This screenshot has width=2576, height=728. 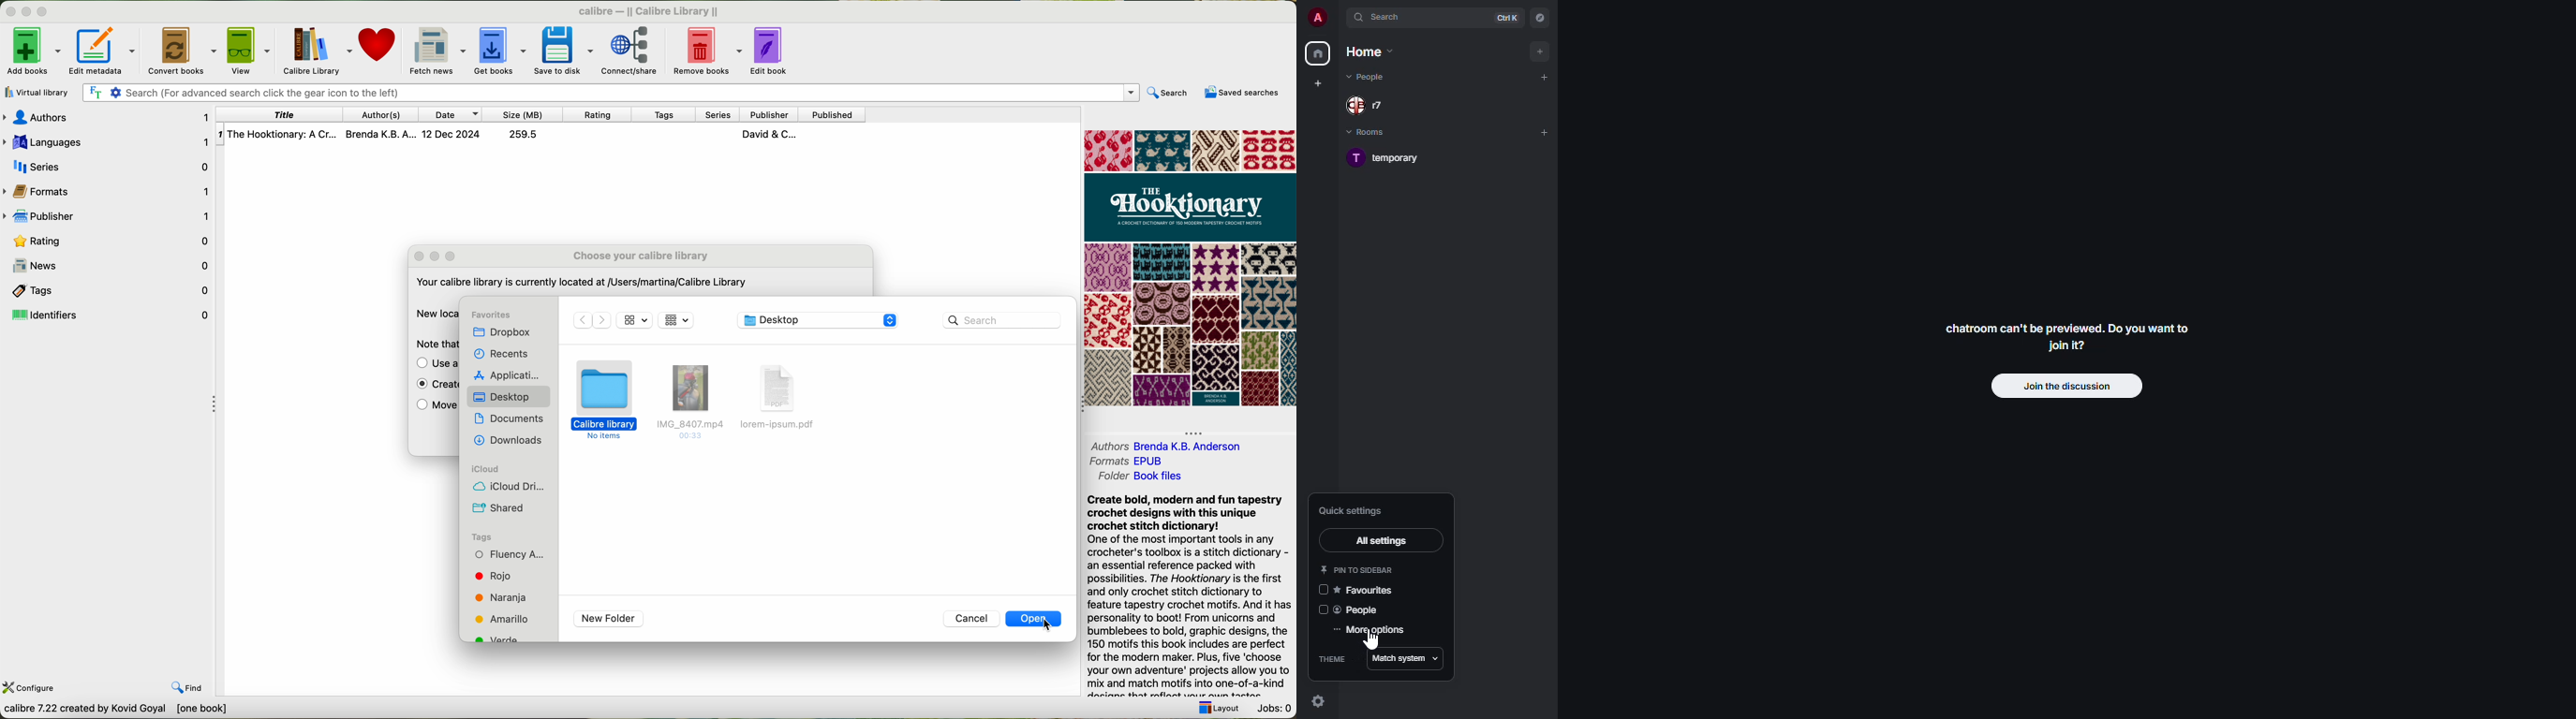 I want to click on room, so click(x=1389, y=159).